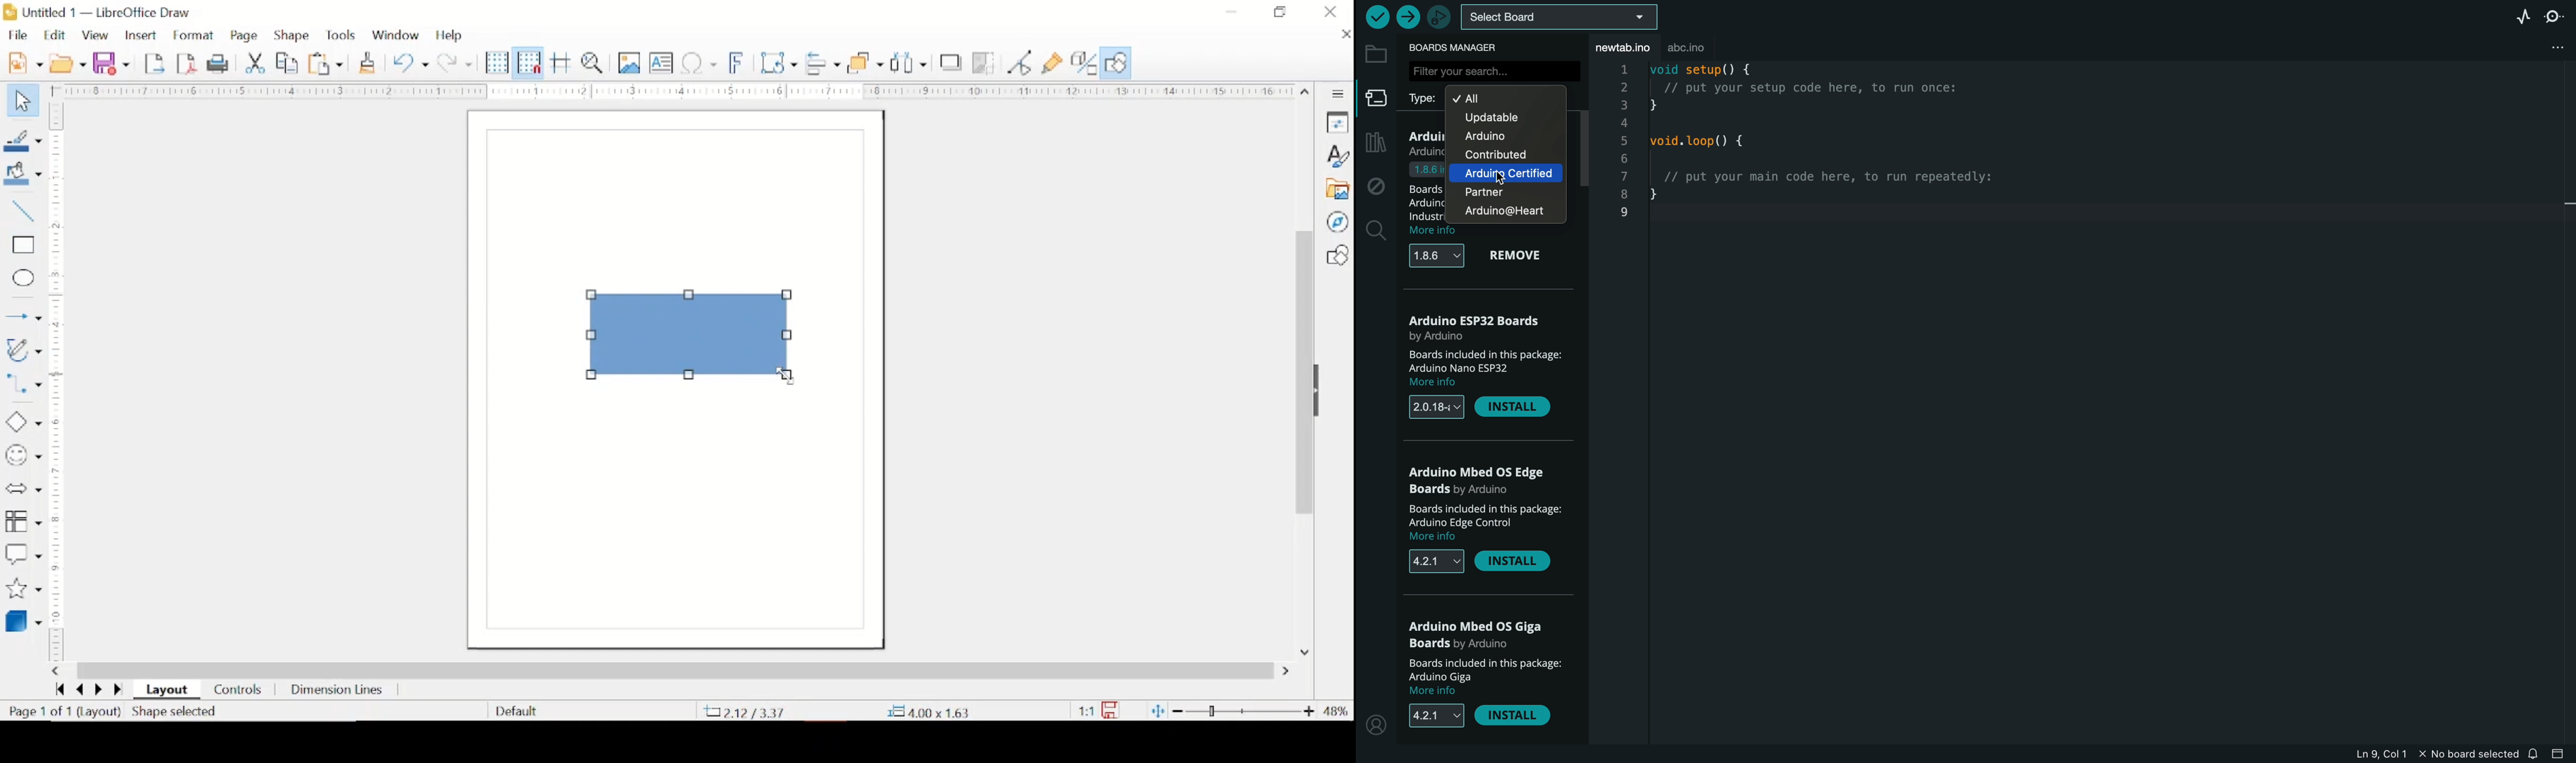  Describe the element at coordinates (1245, 711) in the screenshot. I see `zoom slider` at that location.